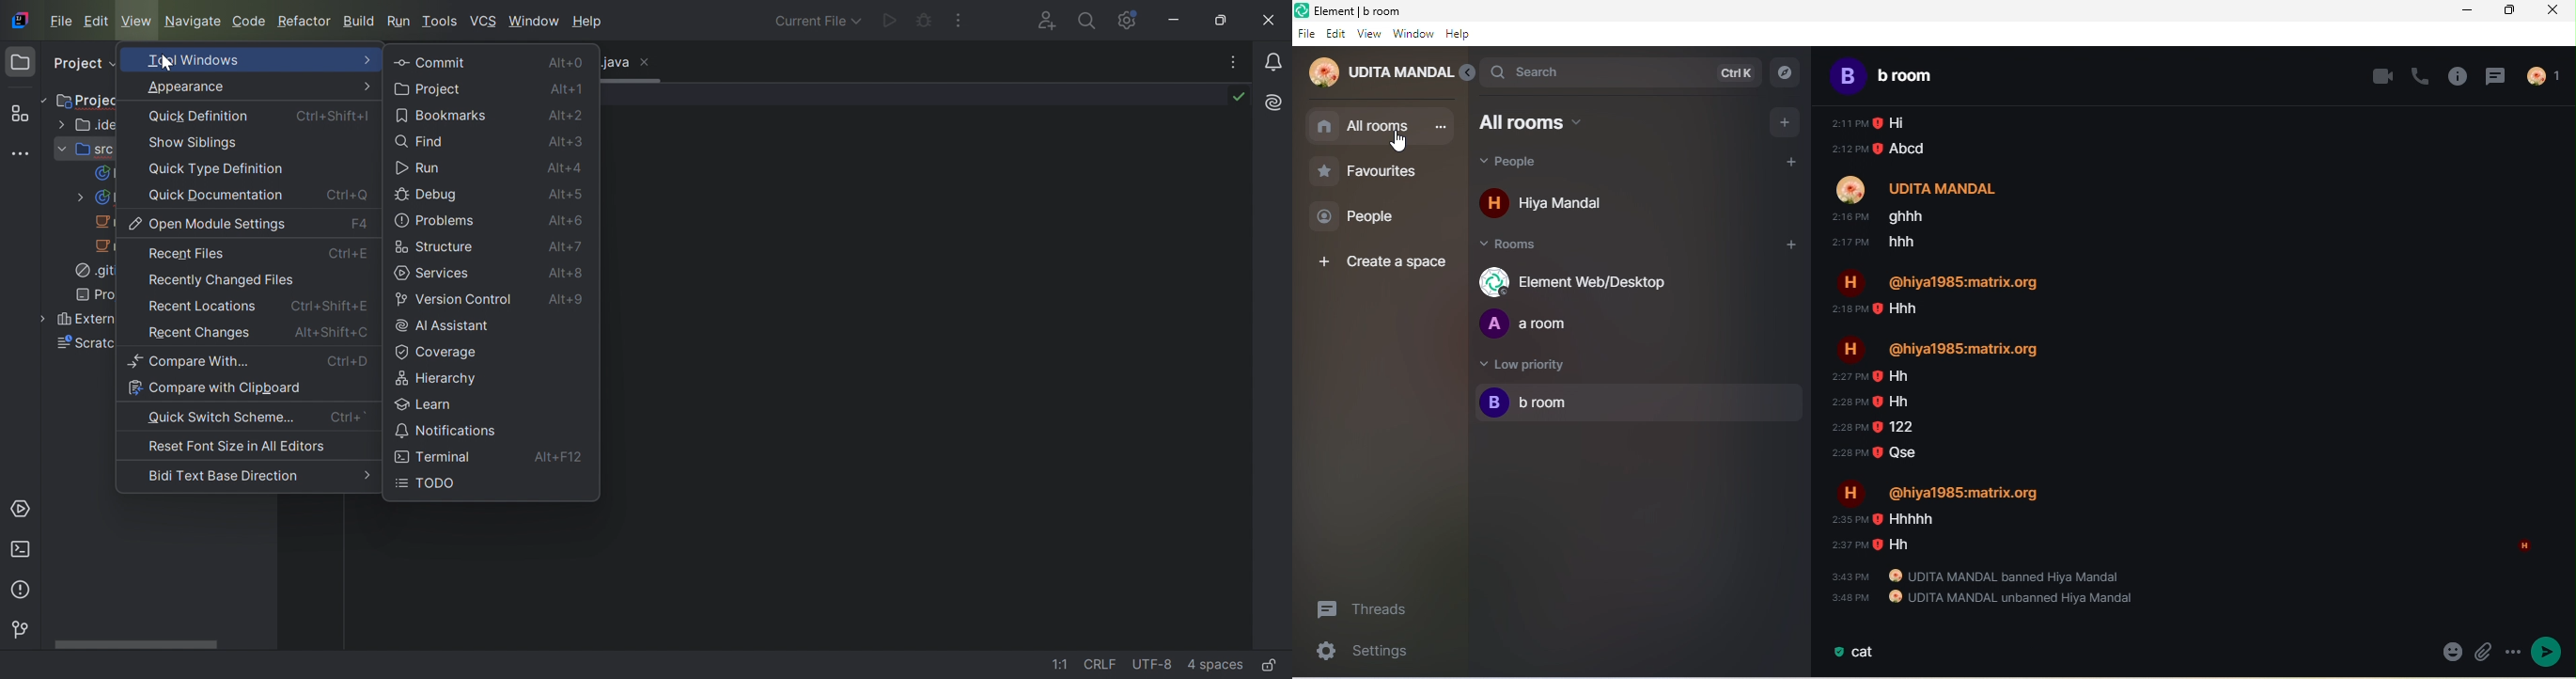  What do you see at coordinates (1786, 122) in the screenshot?
I see `add room` at bounding box center [1786, 122].